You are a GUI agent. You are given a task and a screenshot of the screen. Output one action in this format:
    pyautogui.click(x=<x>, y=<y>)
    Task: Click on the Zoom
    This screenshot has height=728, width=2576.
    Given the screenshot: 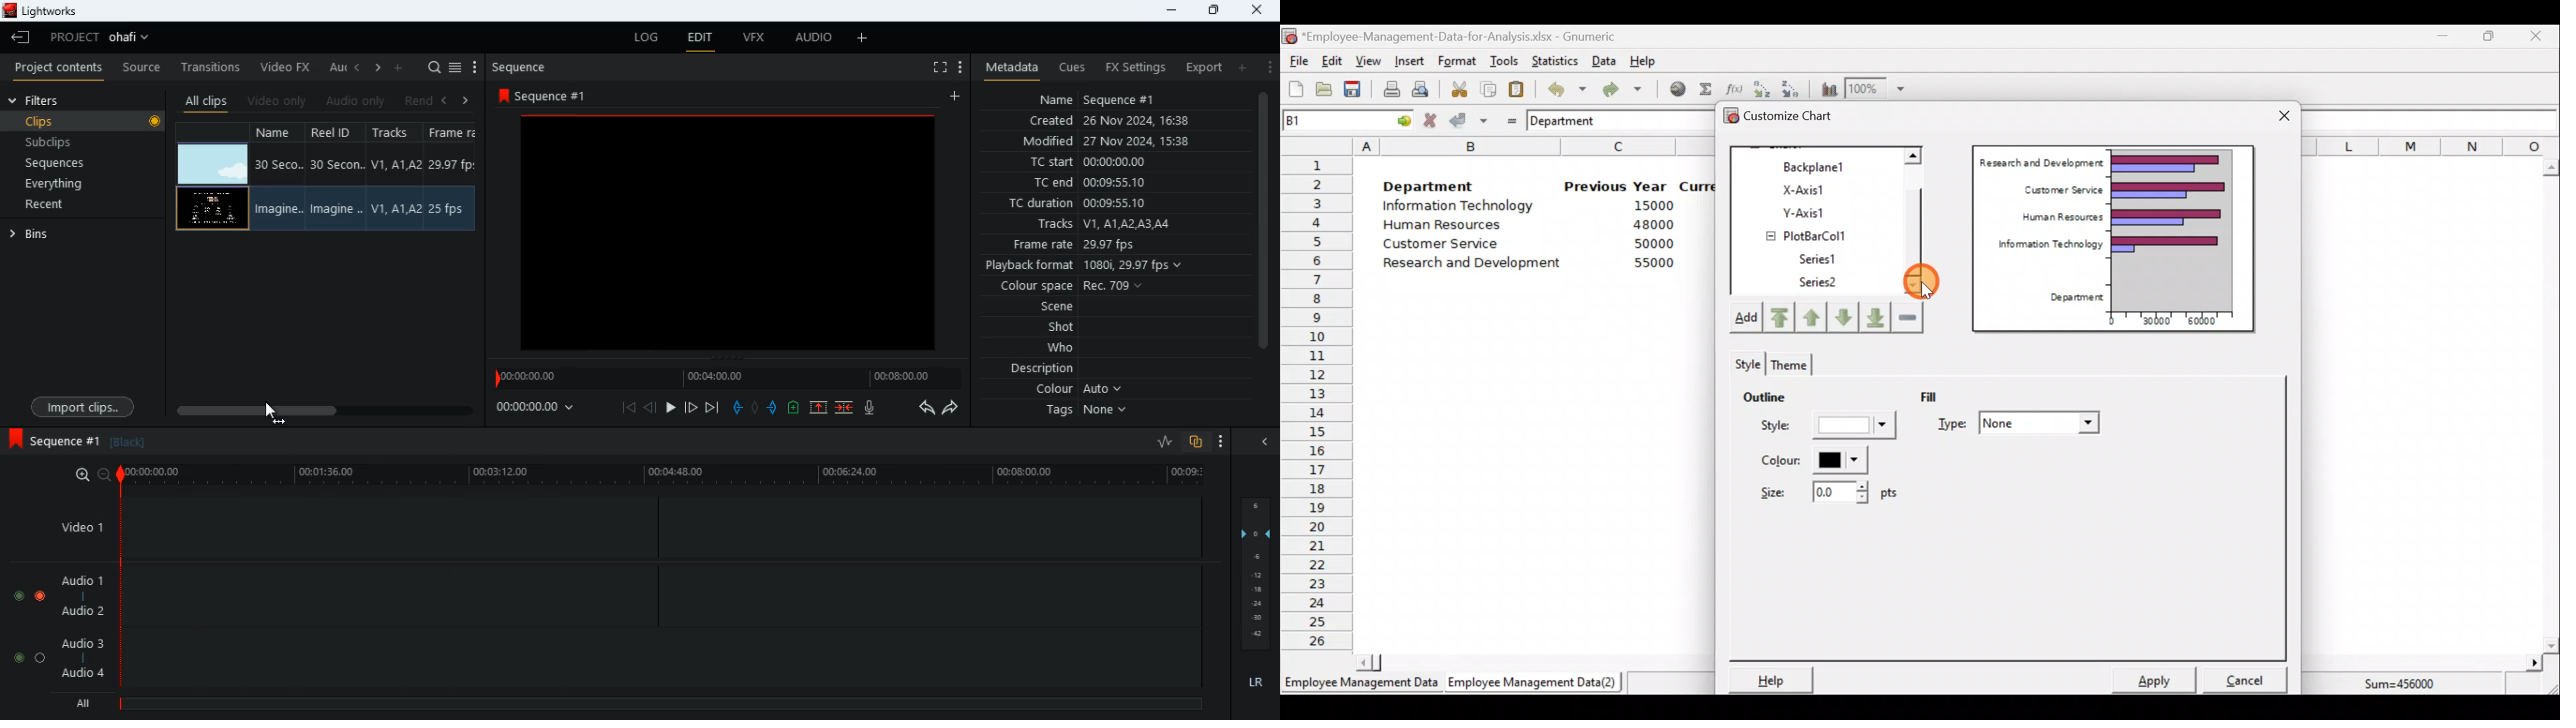 What is the action you would take?
    pyautogui.click(x=1876, y=88)
    